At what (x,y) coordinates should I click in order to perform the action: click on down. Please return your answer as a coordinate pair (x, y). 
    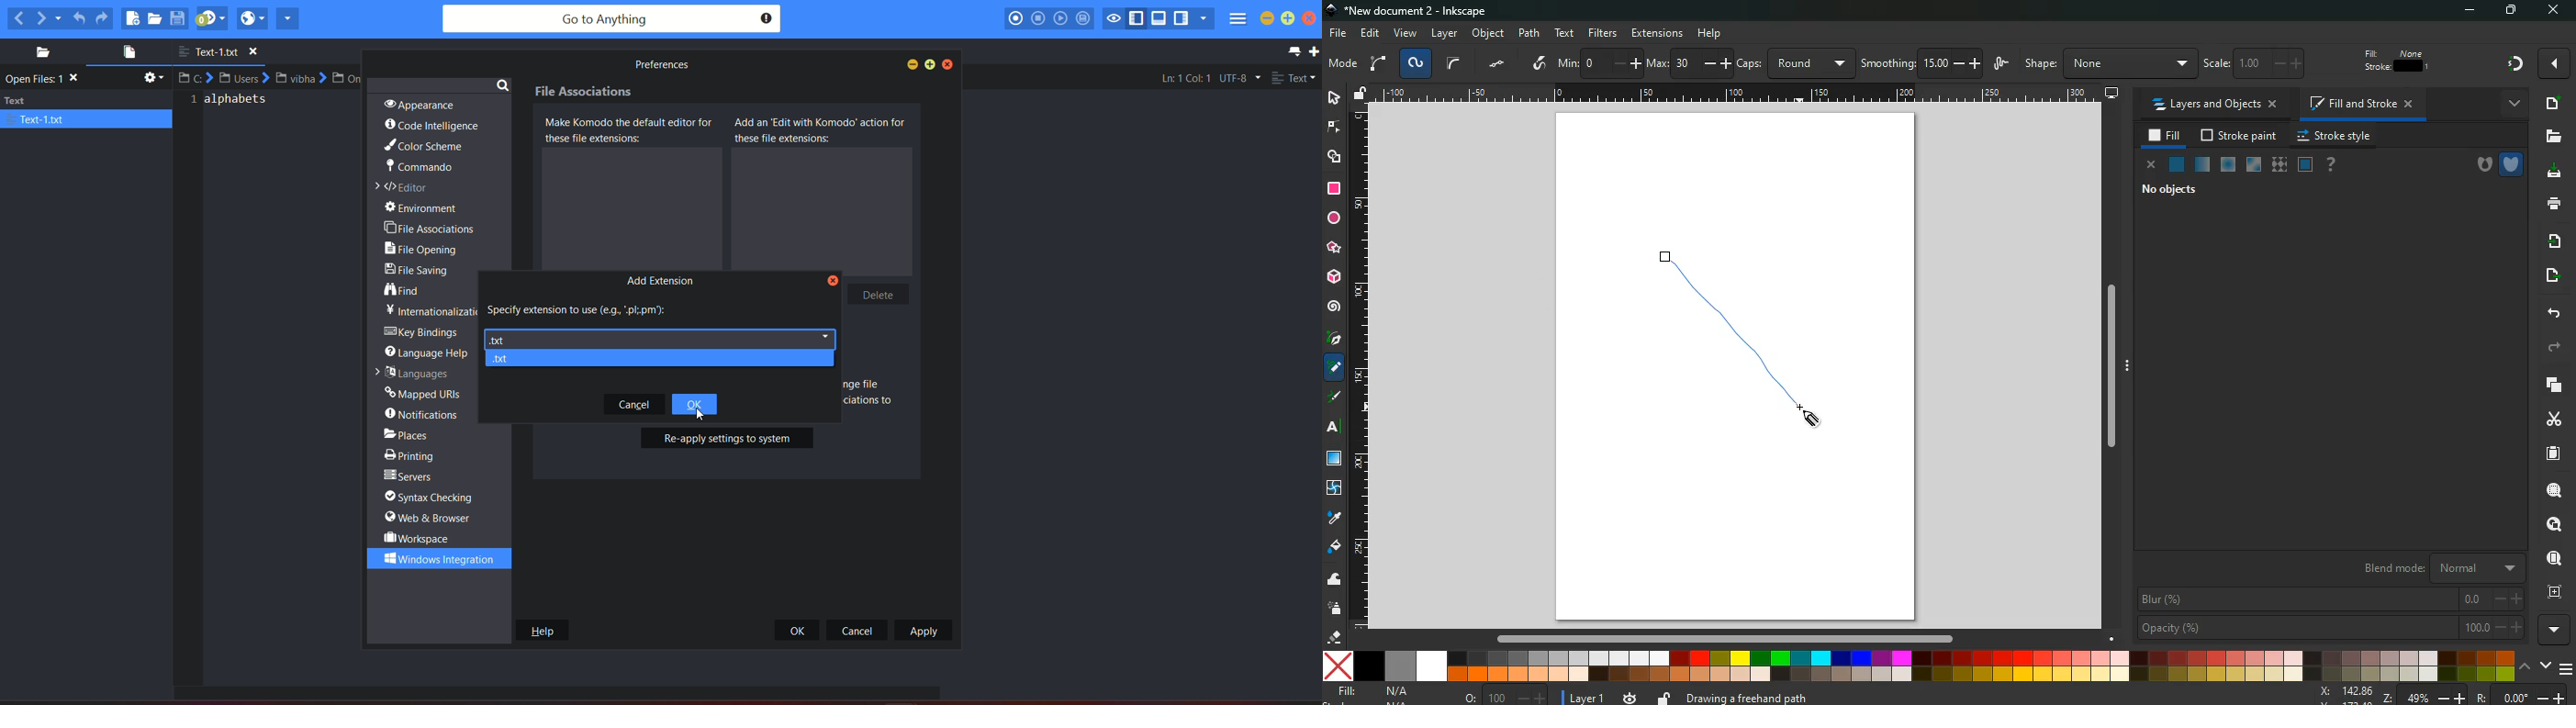
    Looking at the image, I should click on (2545, 666).